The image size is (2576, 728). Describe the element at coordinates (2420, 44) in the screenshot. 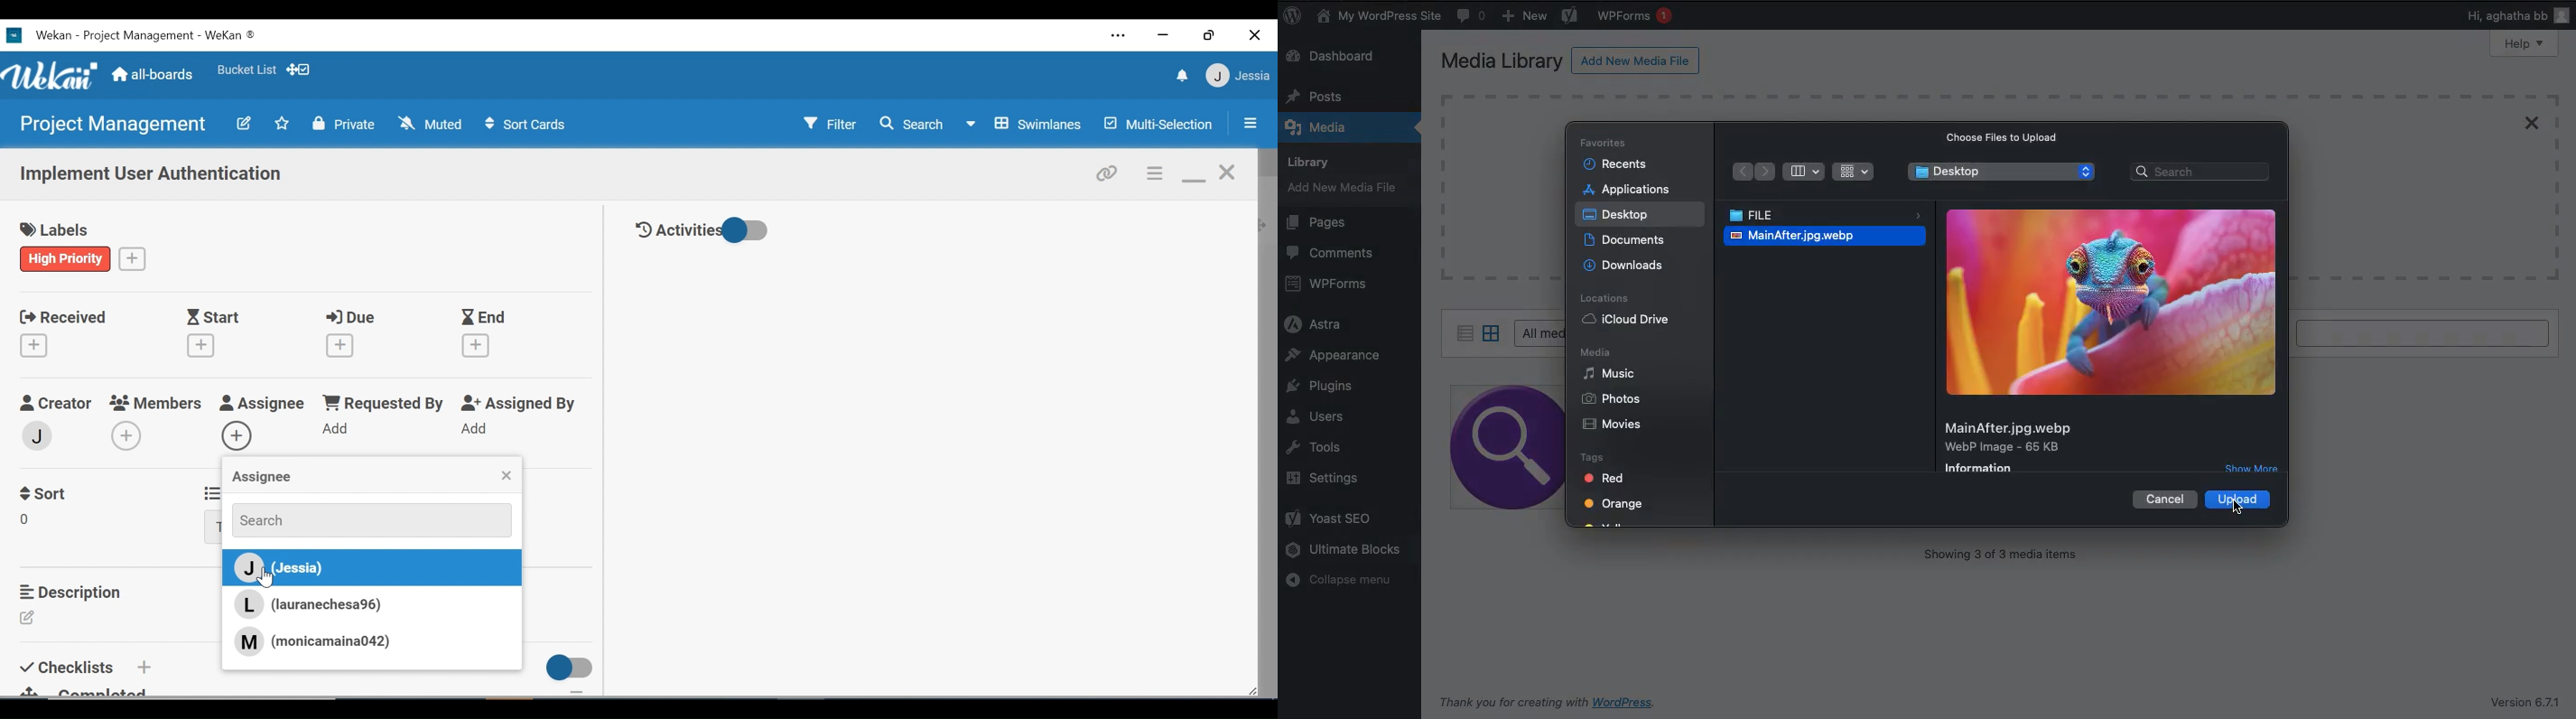

I see `Screen options` at that location.